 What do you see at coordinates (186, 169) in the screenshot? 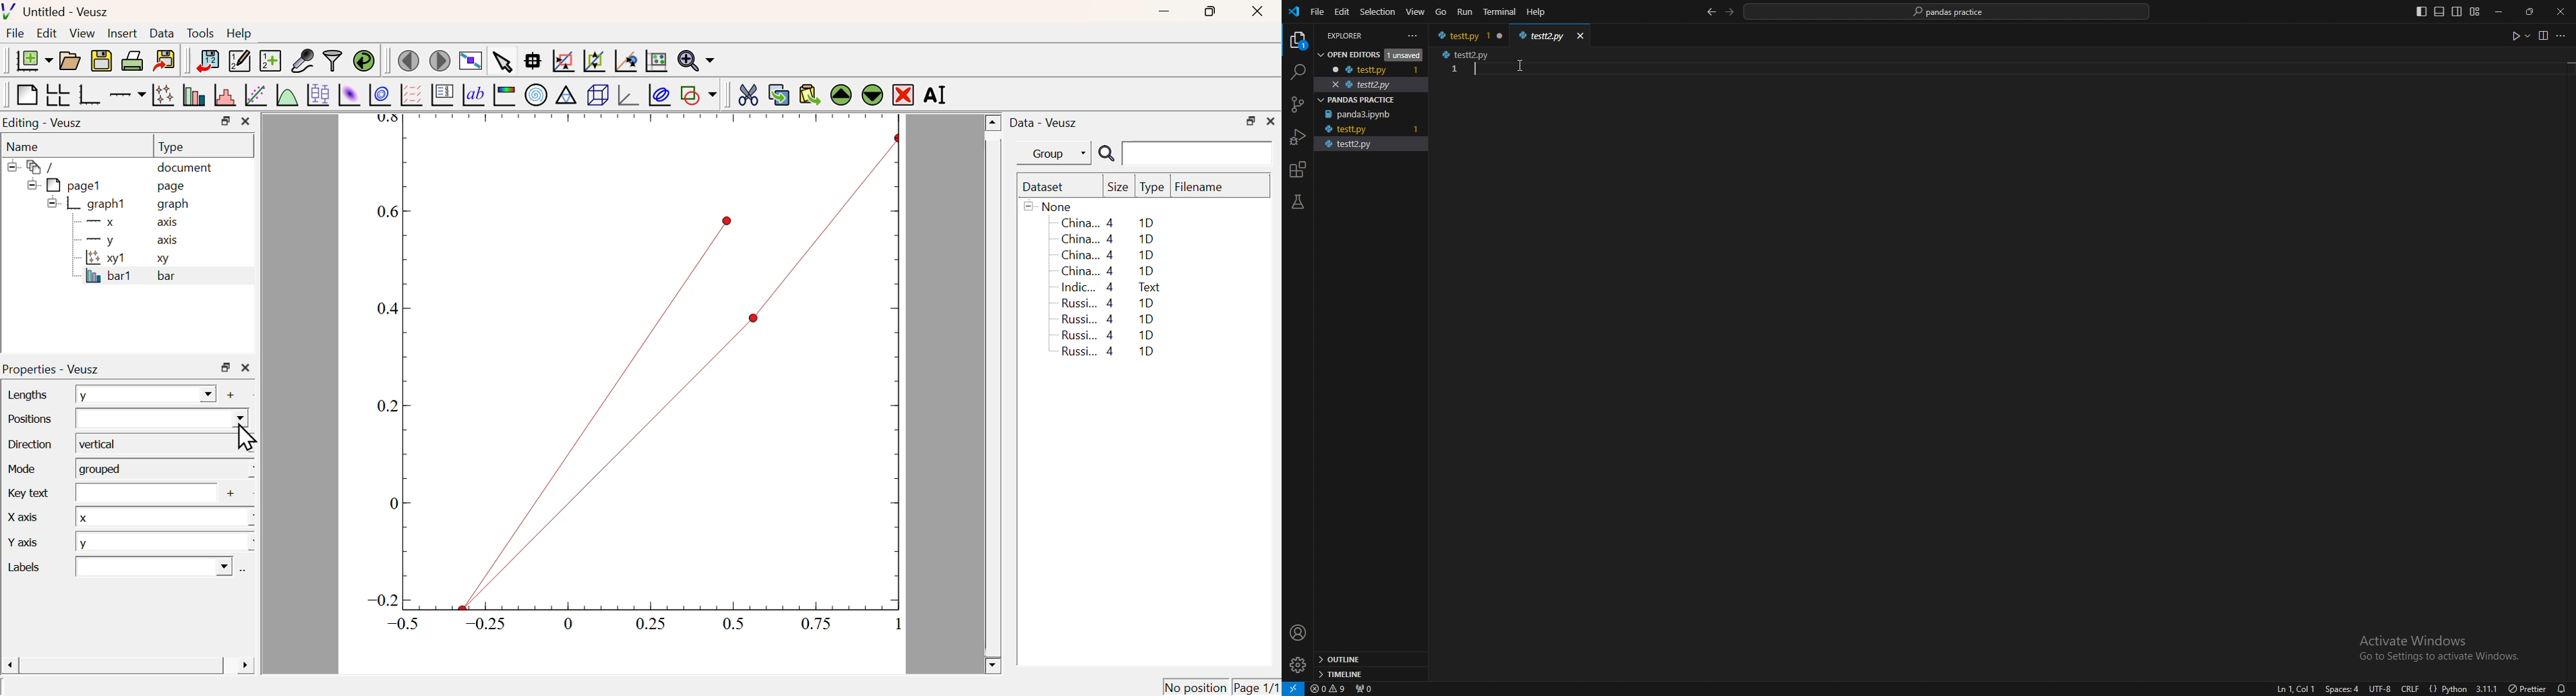
I see `document` at bounding box center [186, 169].